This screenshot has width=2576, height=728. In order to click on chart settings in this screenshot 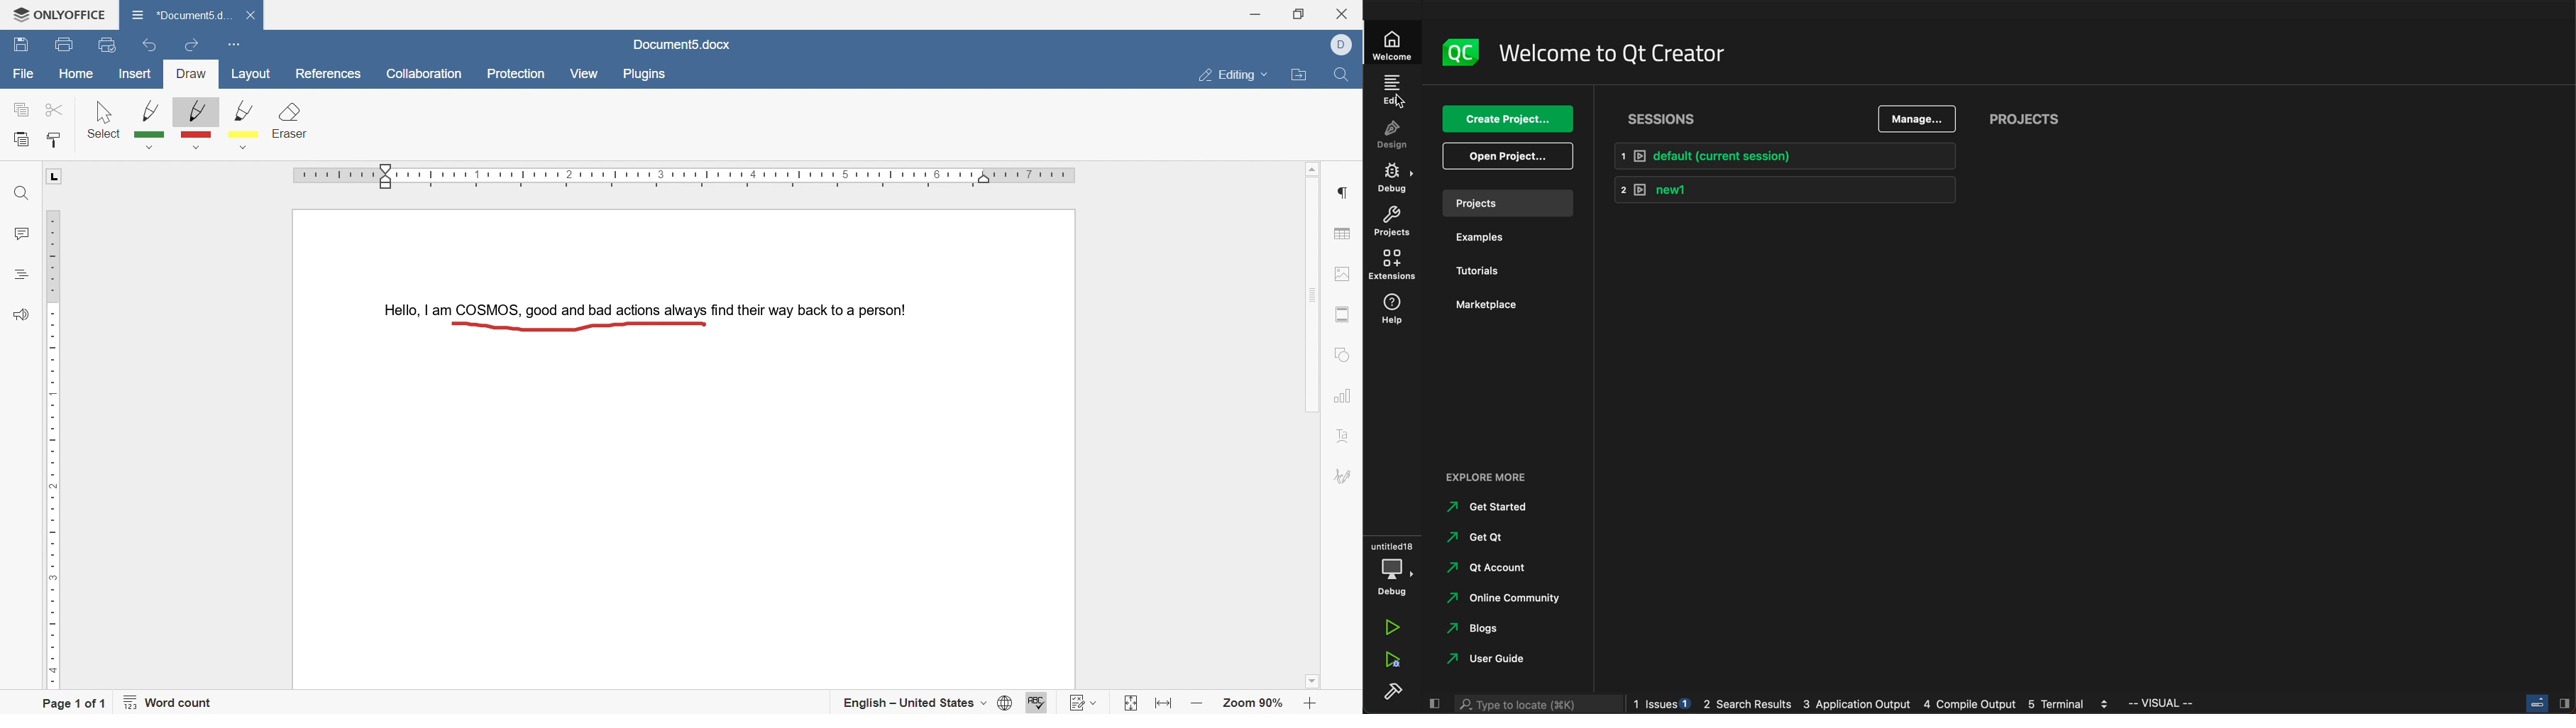, I will do `click(1343, 397)`.